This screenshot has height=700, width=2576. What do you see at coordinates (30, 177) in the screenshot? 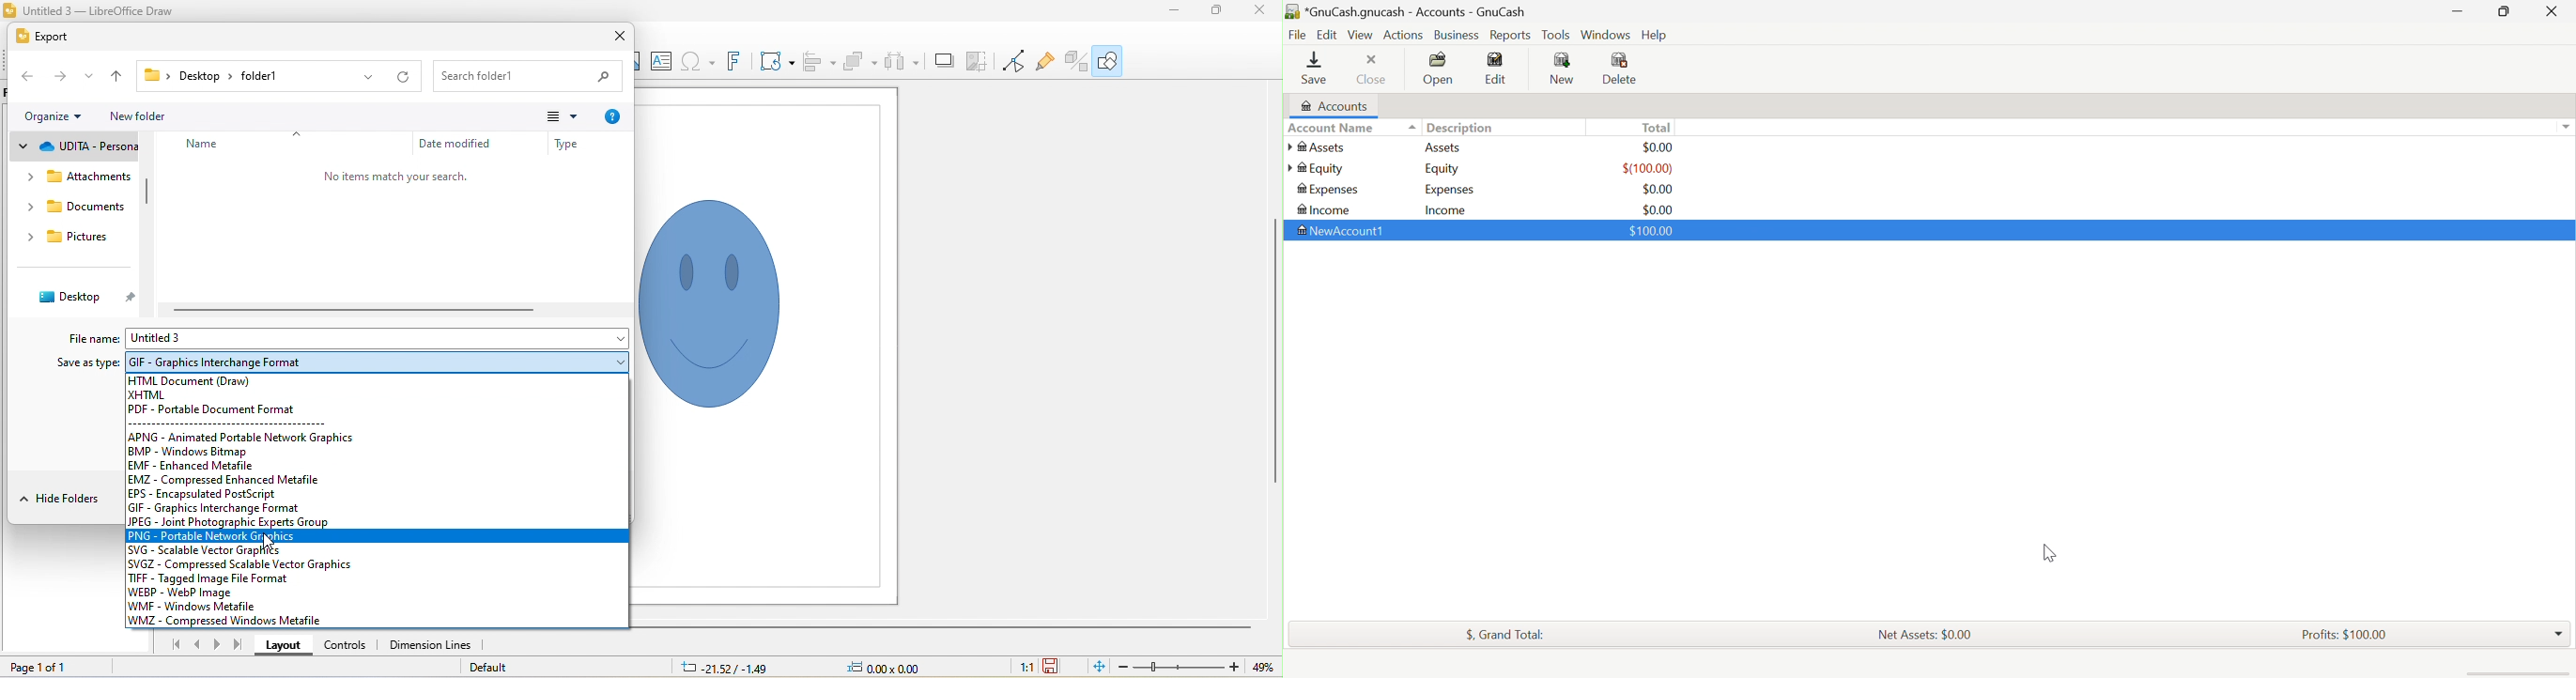
I see `drop down` at bounding box center [30, 177].